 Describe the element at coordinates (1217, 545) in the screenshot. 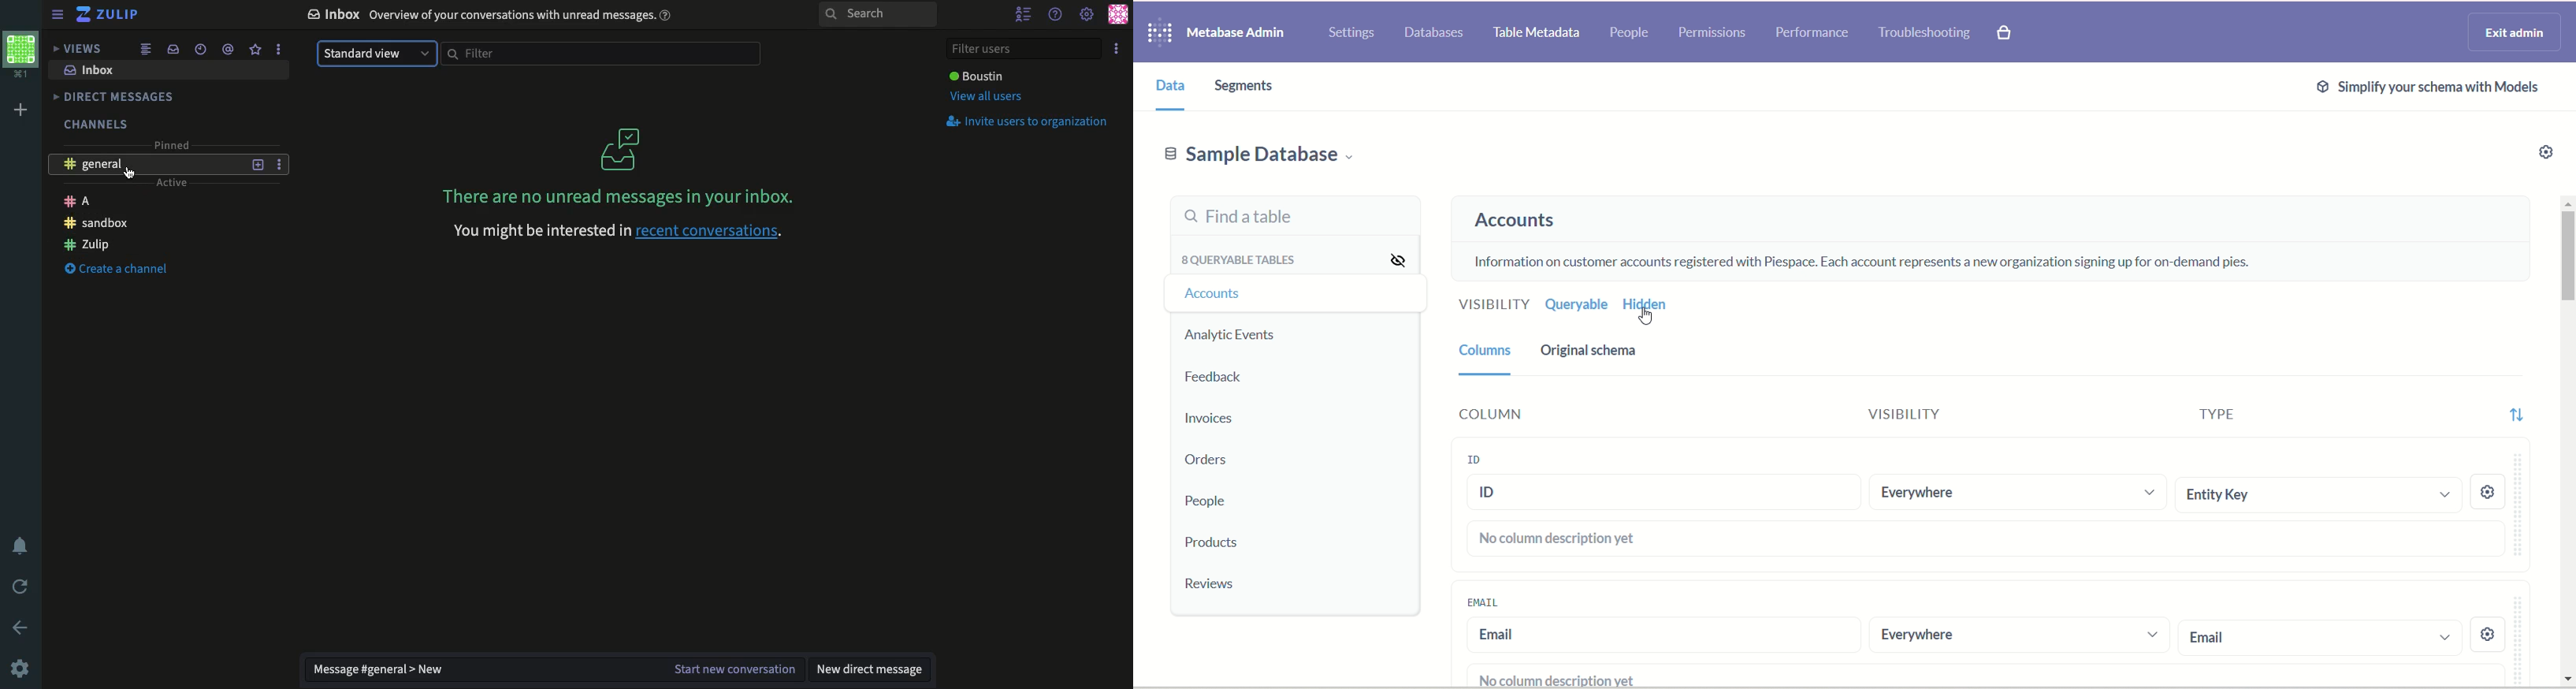

I see `products` at that location.